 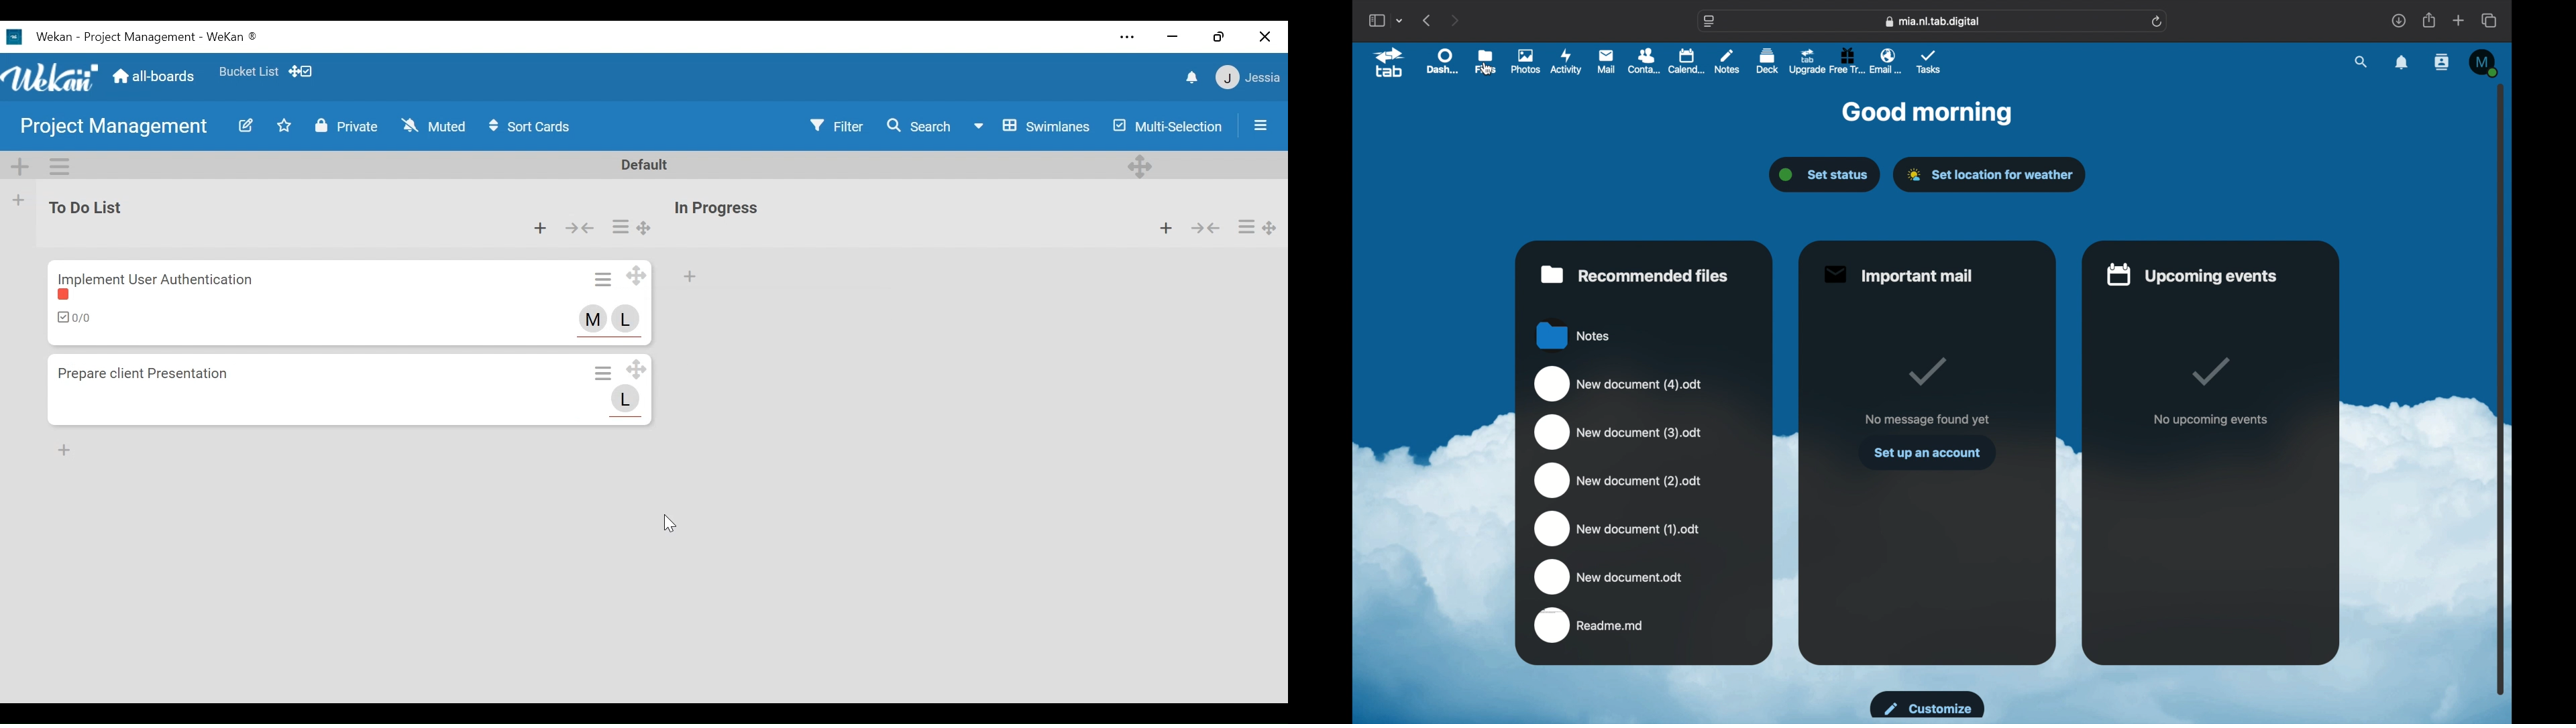 What do you see at coordinates (1618, 481) in the screenshot?
I see `new document` at bounding box center [1618, 481].